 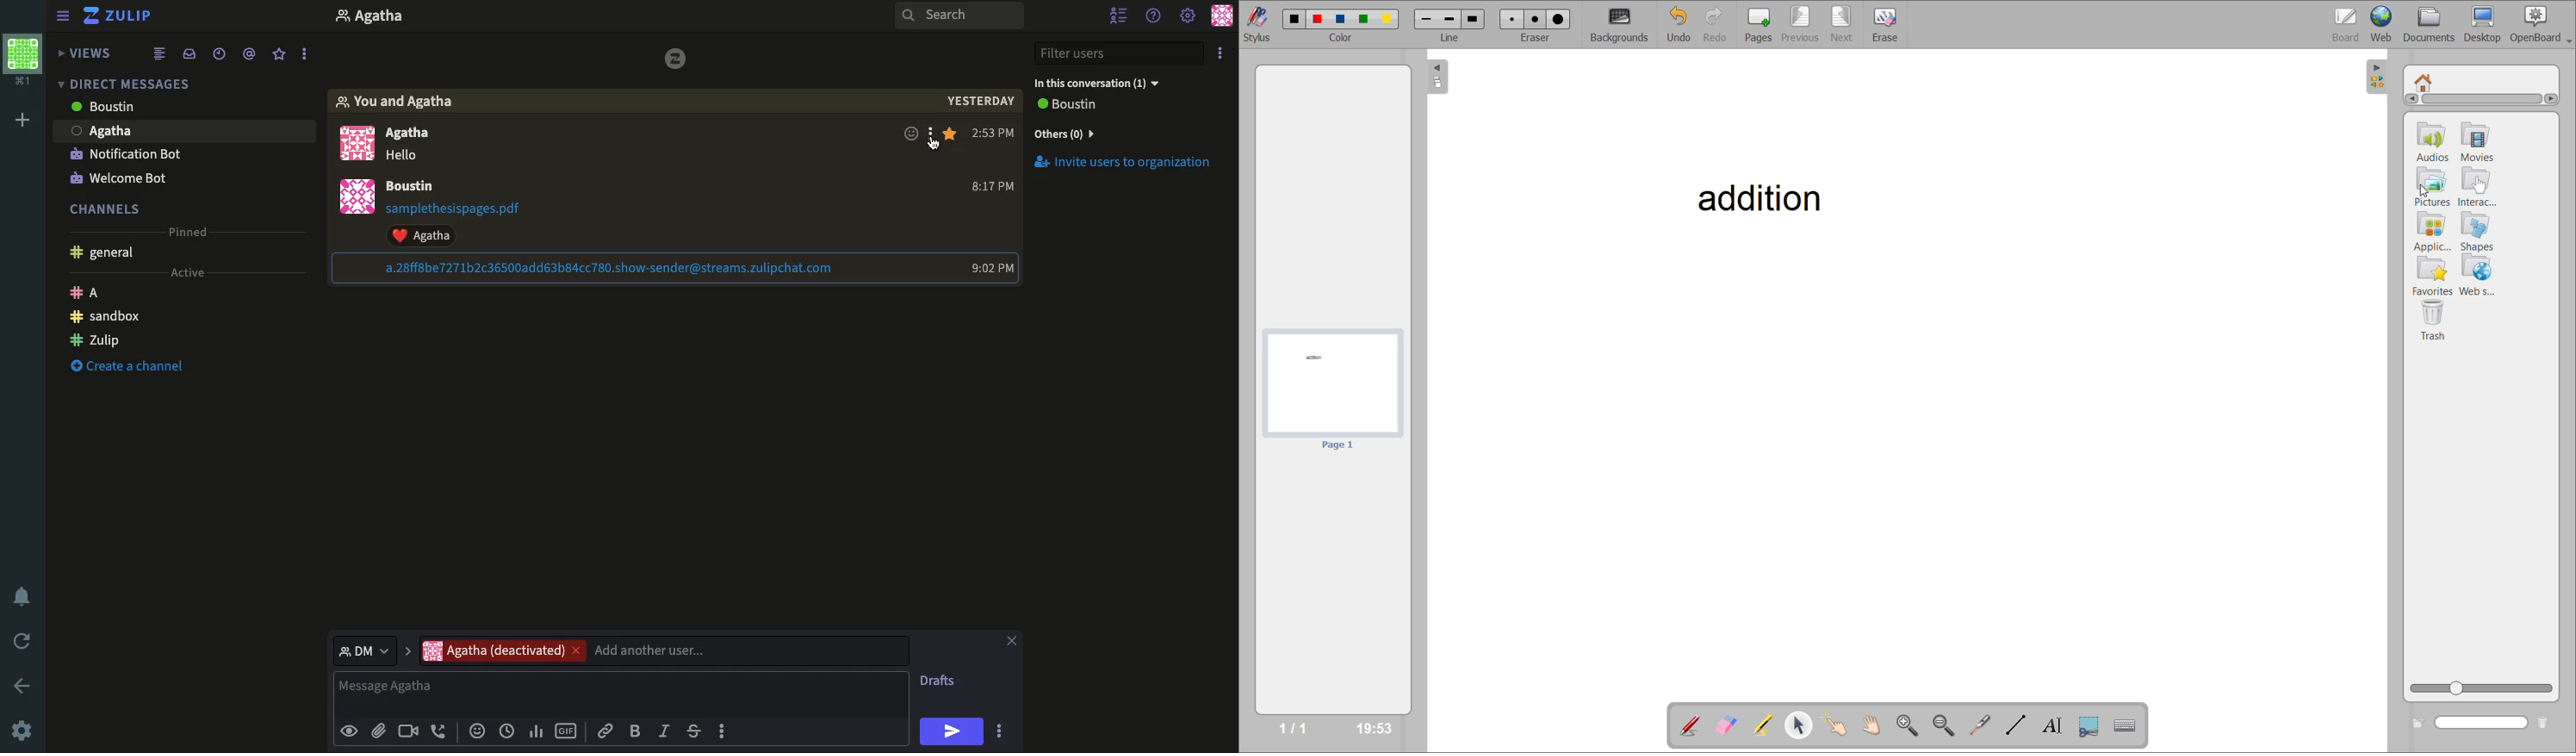 What do you see at coordinates (1224, 15) in the screenshot?
I see `Profile` at bounding box center [1224, 15].